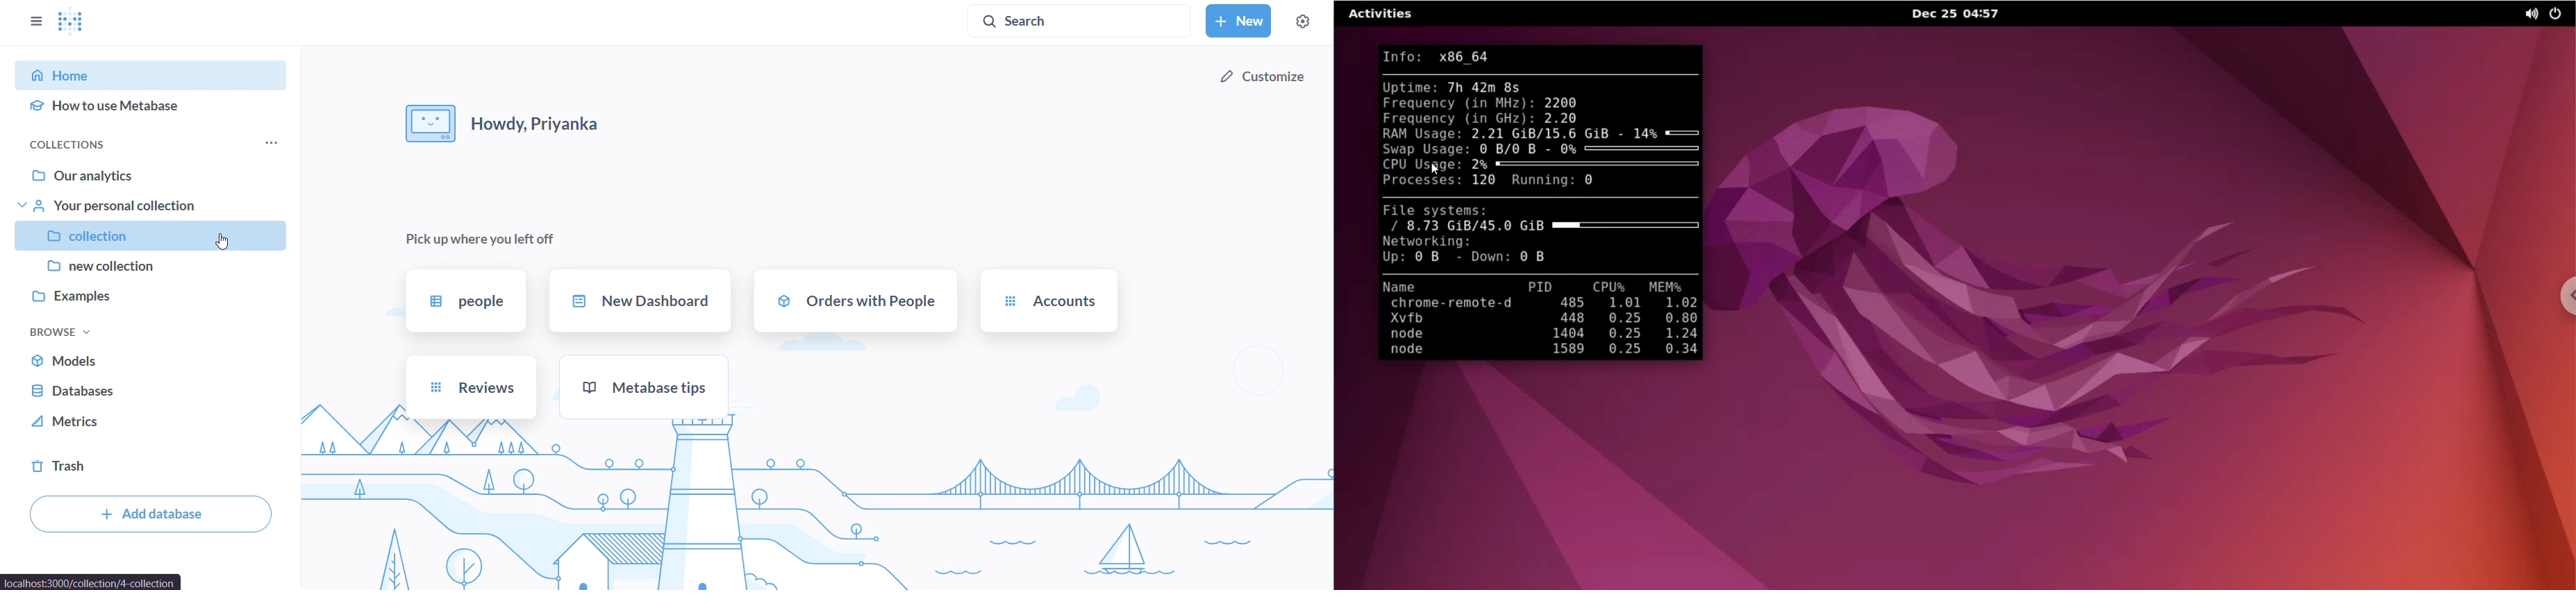  What do you see at coordinates (153, 110) in the screenshot?
I see `how to use metabase` at bounding box center [153, 110].